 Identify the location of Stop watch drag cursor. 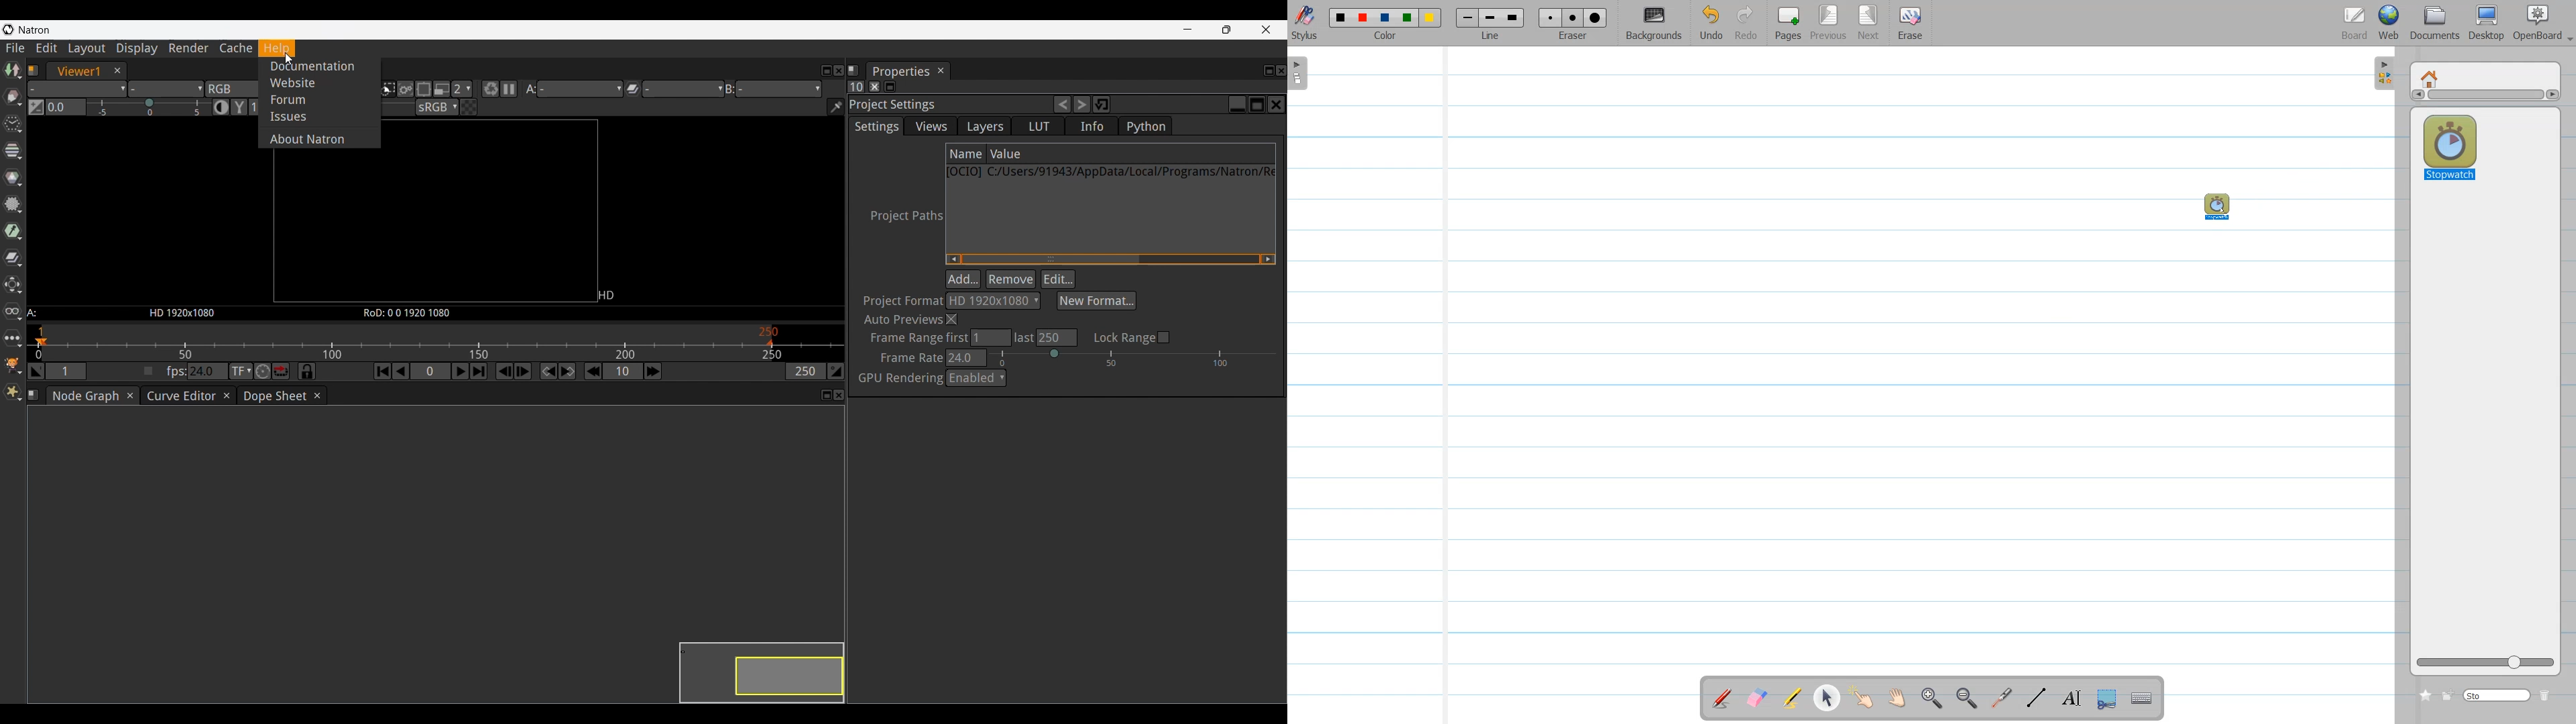
(2219, 206).